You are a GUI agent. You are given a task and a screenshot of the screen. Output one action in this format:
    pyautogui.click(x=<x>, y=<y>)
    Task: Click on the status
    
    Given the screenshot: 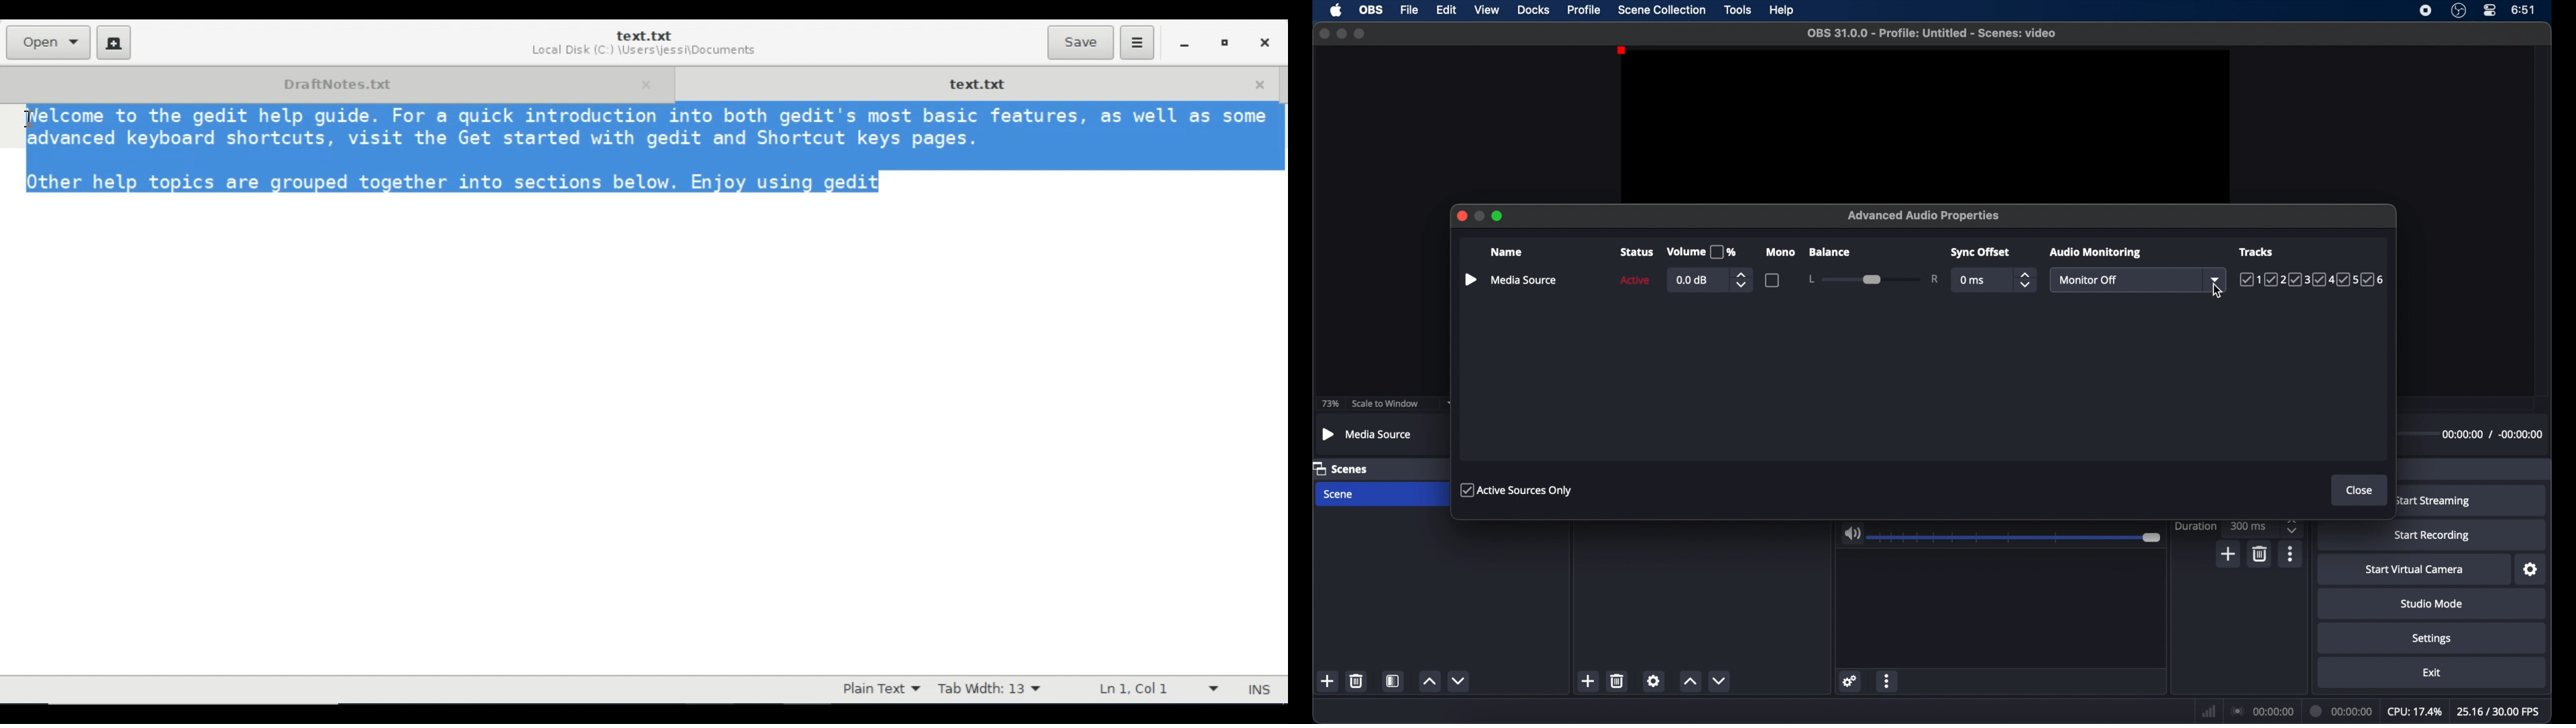 What is the action you would take?
    pyautogui.click(x=1637, y=253)
    